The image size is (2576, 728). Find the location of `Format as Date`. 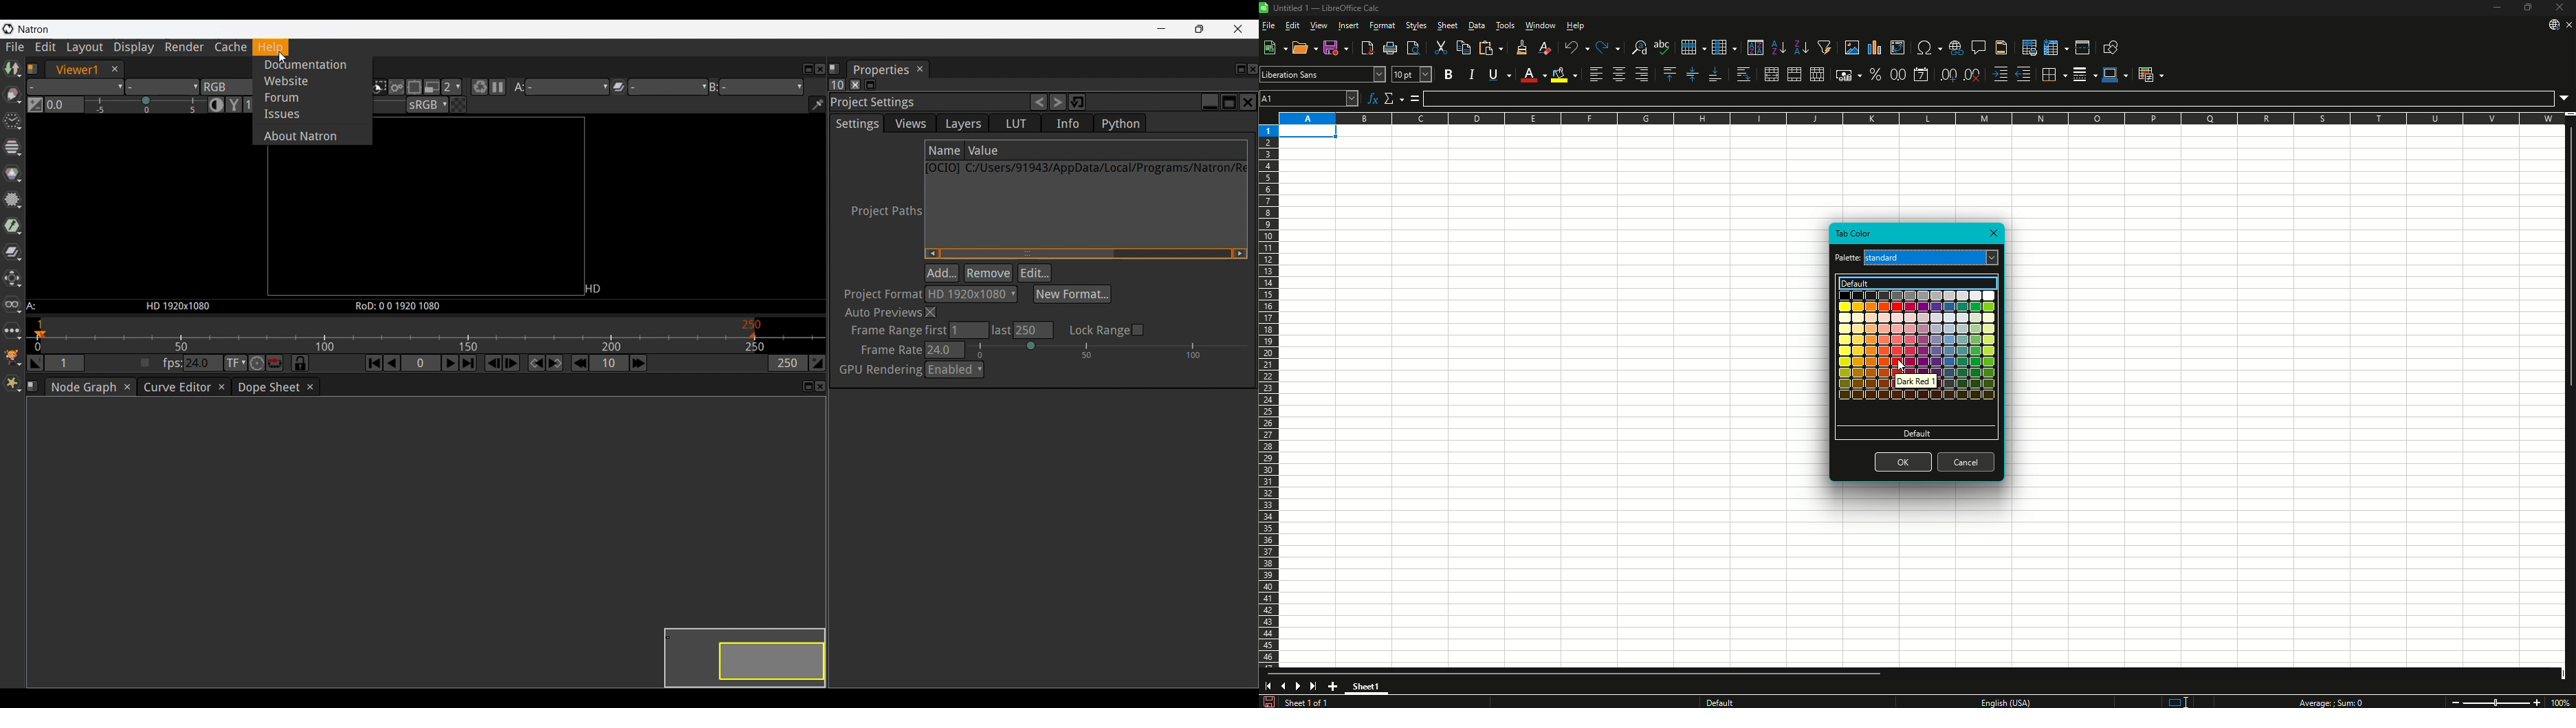

Format as Date is located at coordinates (1922, 74).